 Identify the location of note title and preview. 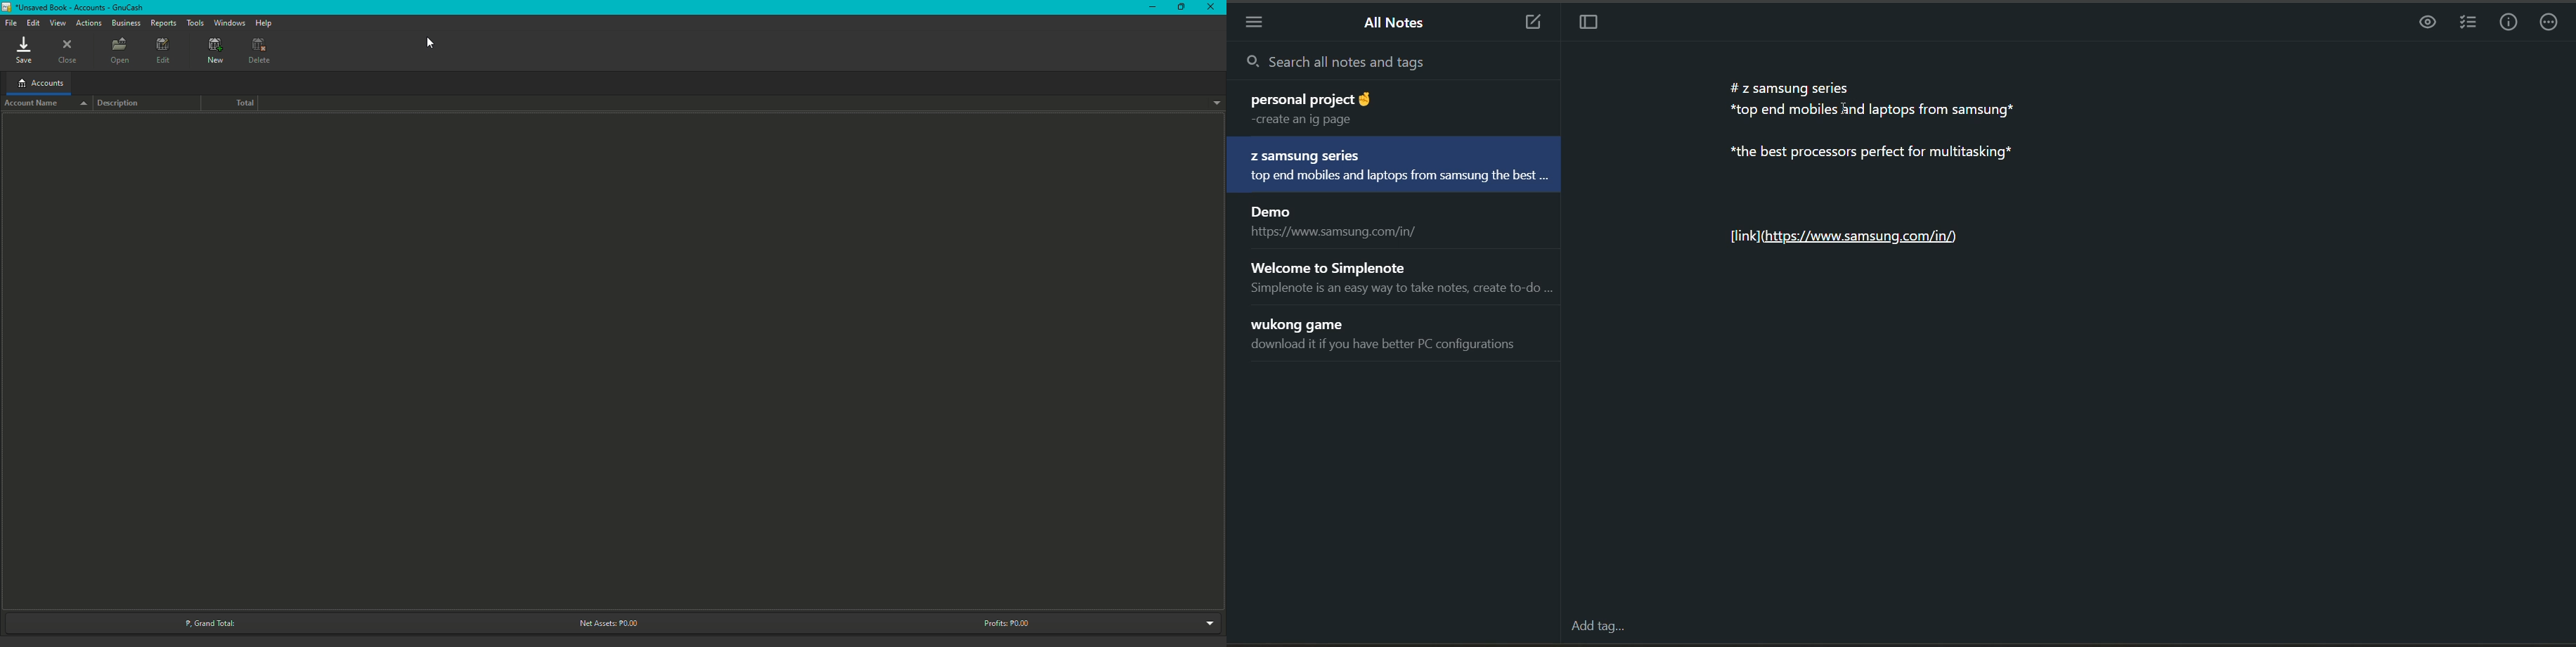
(1338, 223).